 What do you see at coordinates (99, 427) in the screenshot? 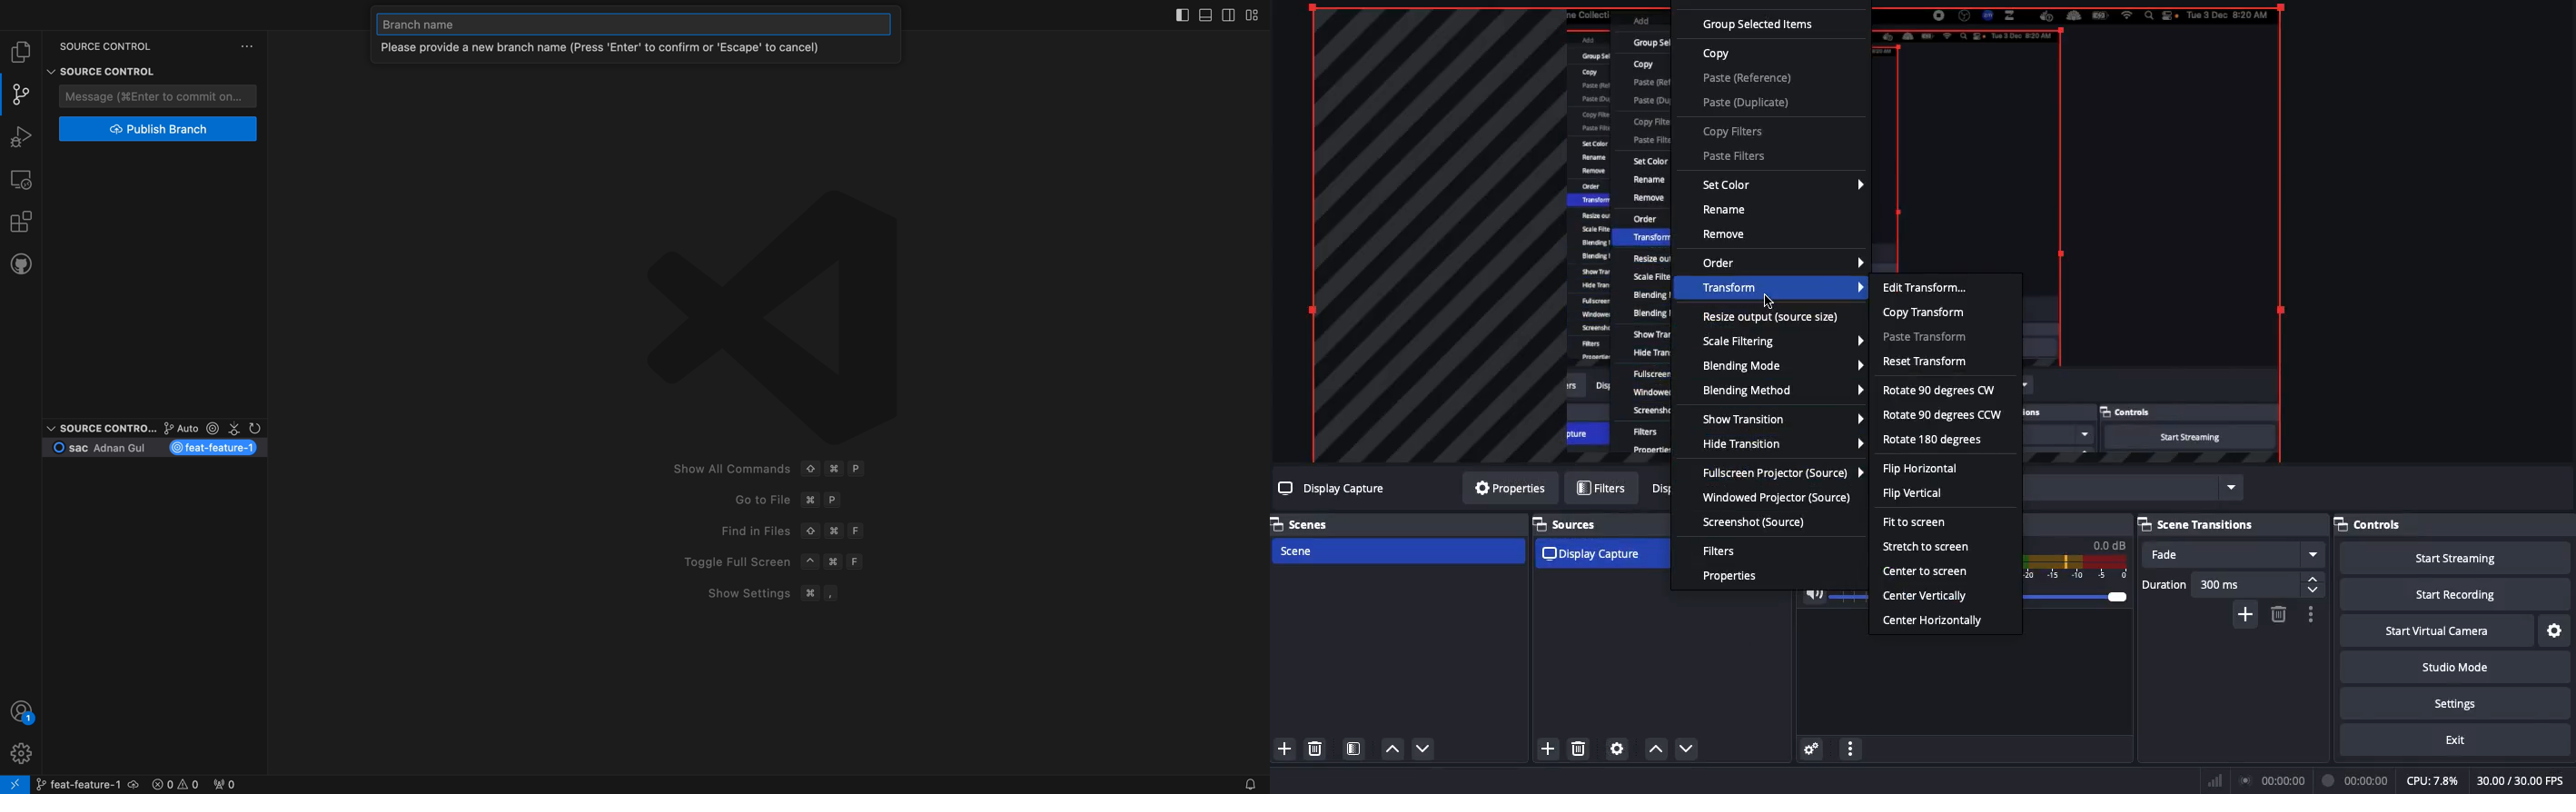
I see `Source control` at bounding box center [99, 427].